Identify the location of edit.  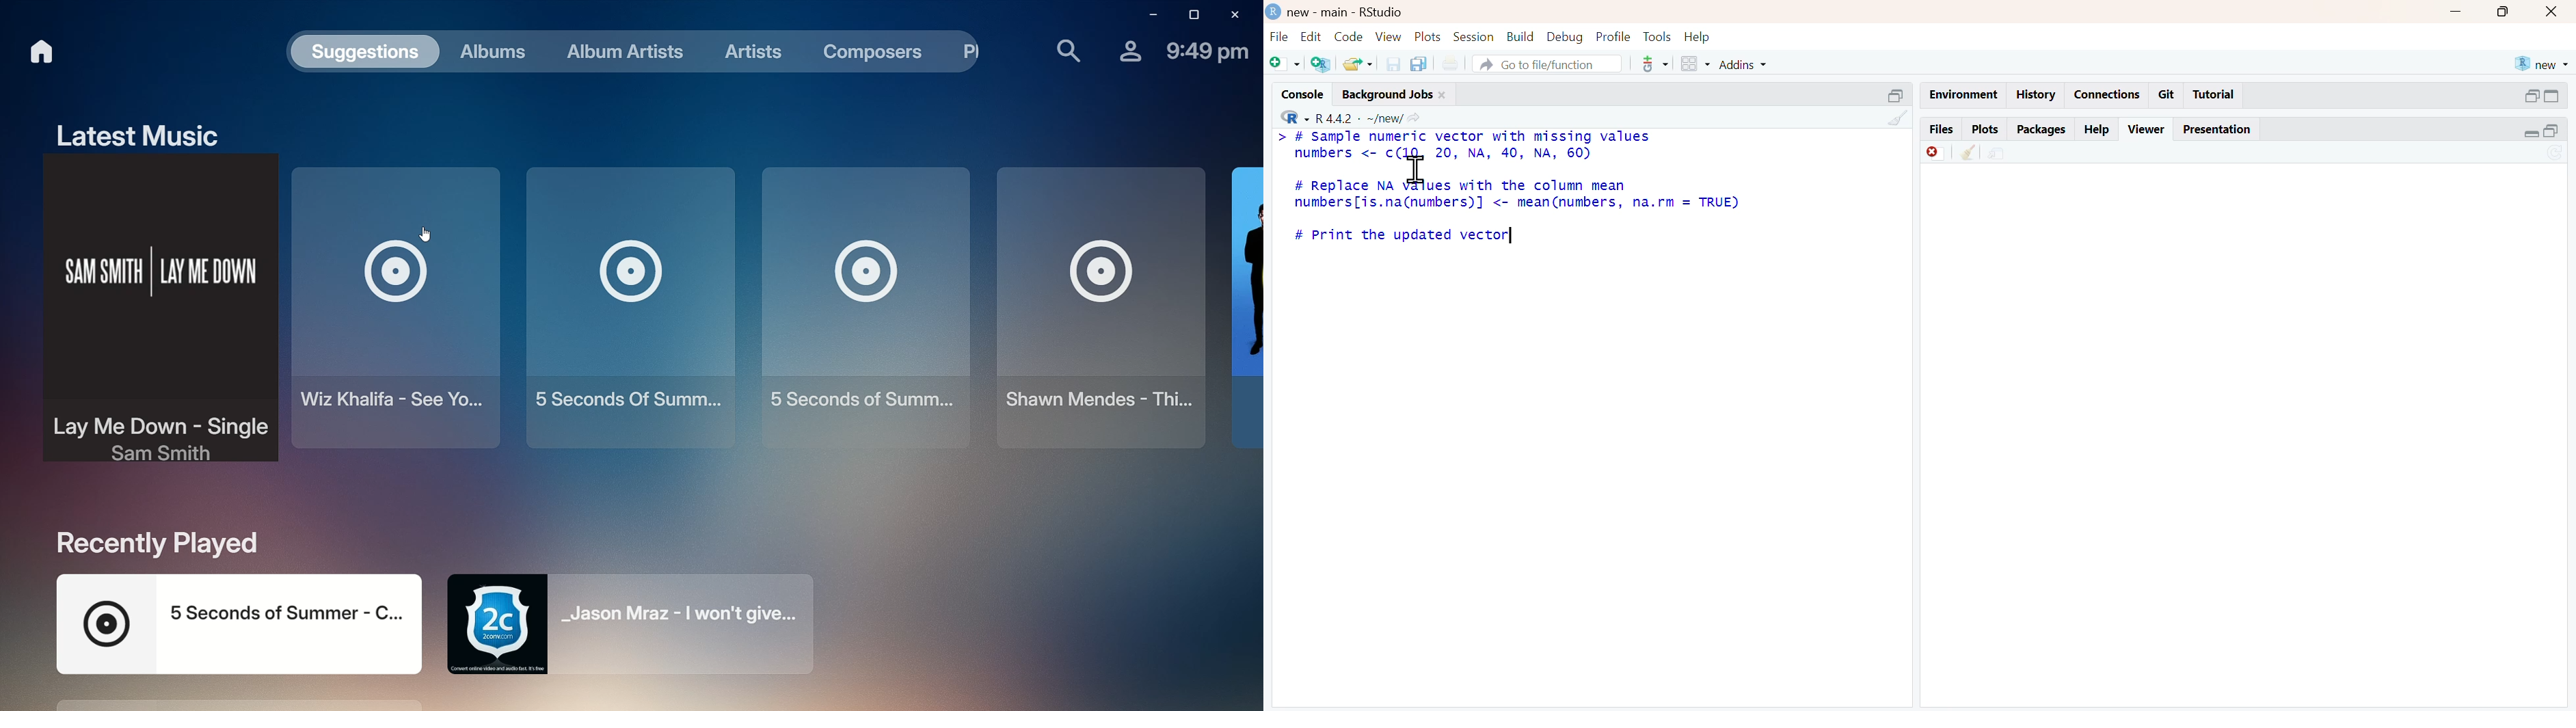
(1311, 36).